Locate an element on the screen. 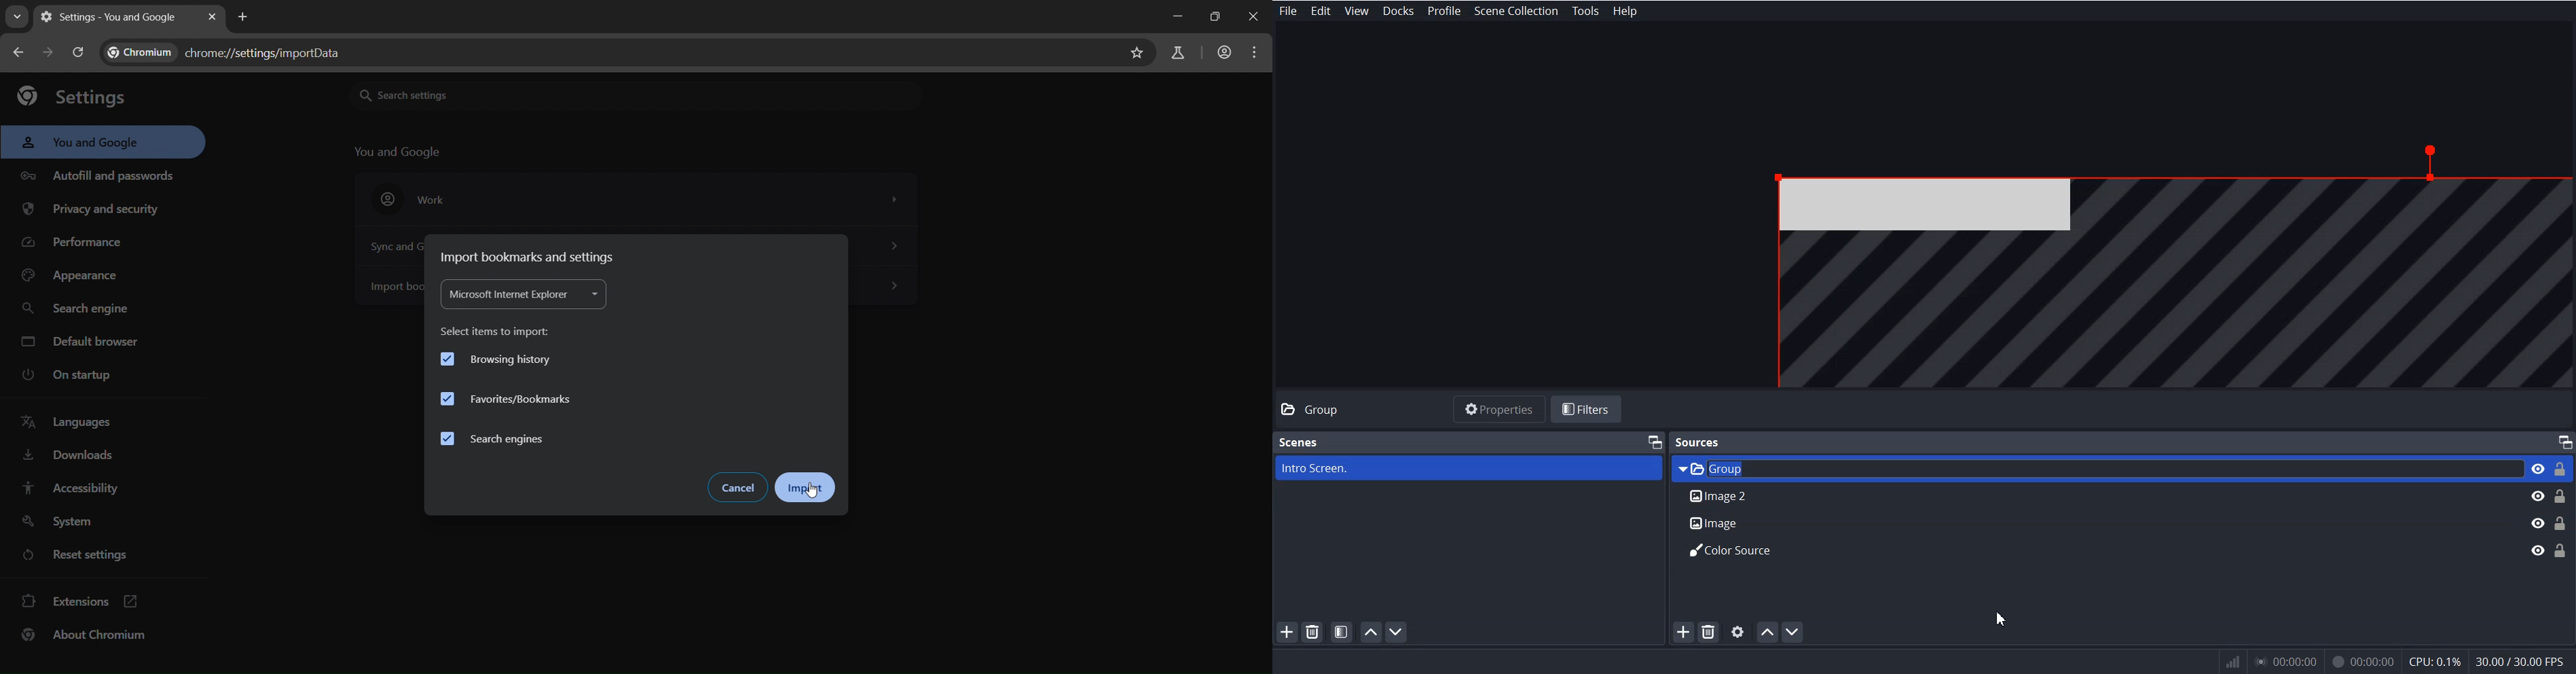  Open scene Filters is located at coordinates (1342, 631).